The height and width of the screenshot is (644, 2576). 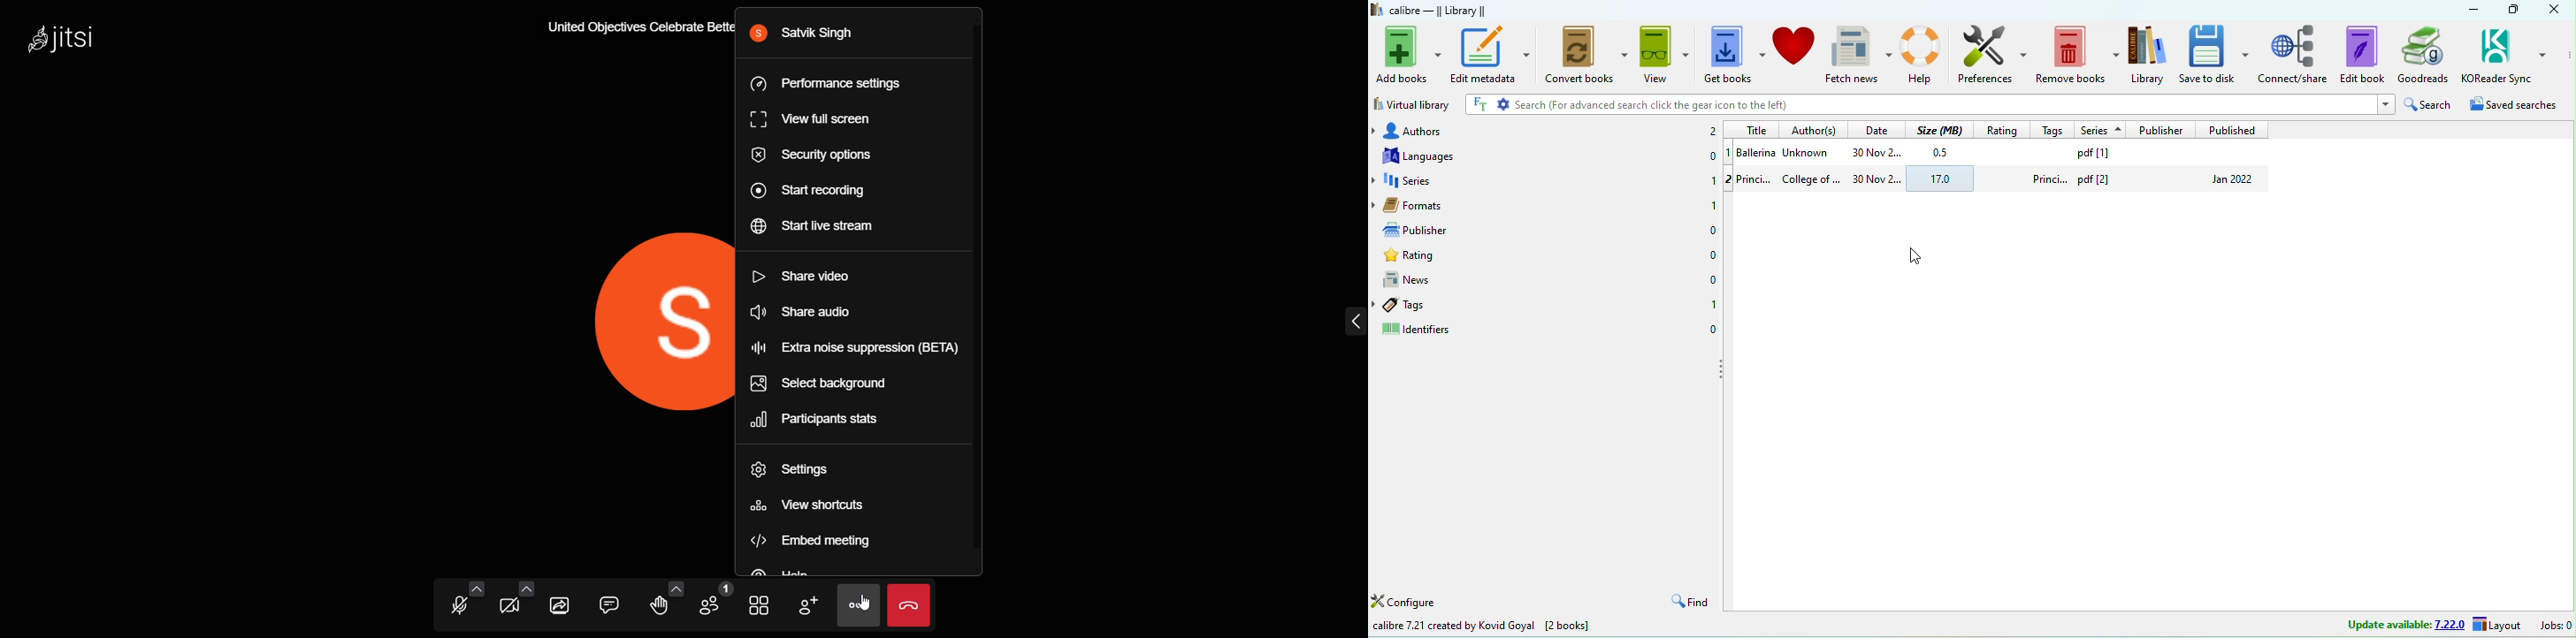 I want to click on 2 princi..., so click(x=1750, y=179).